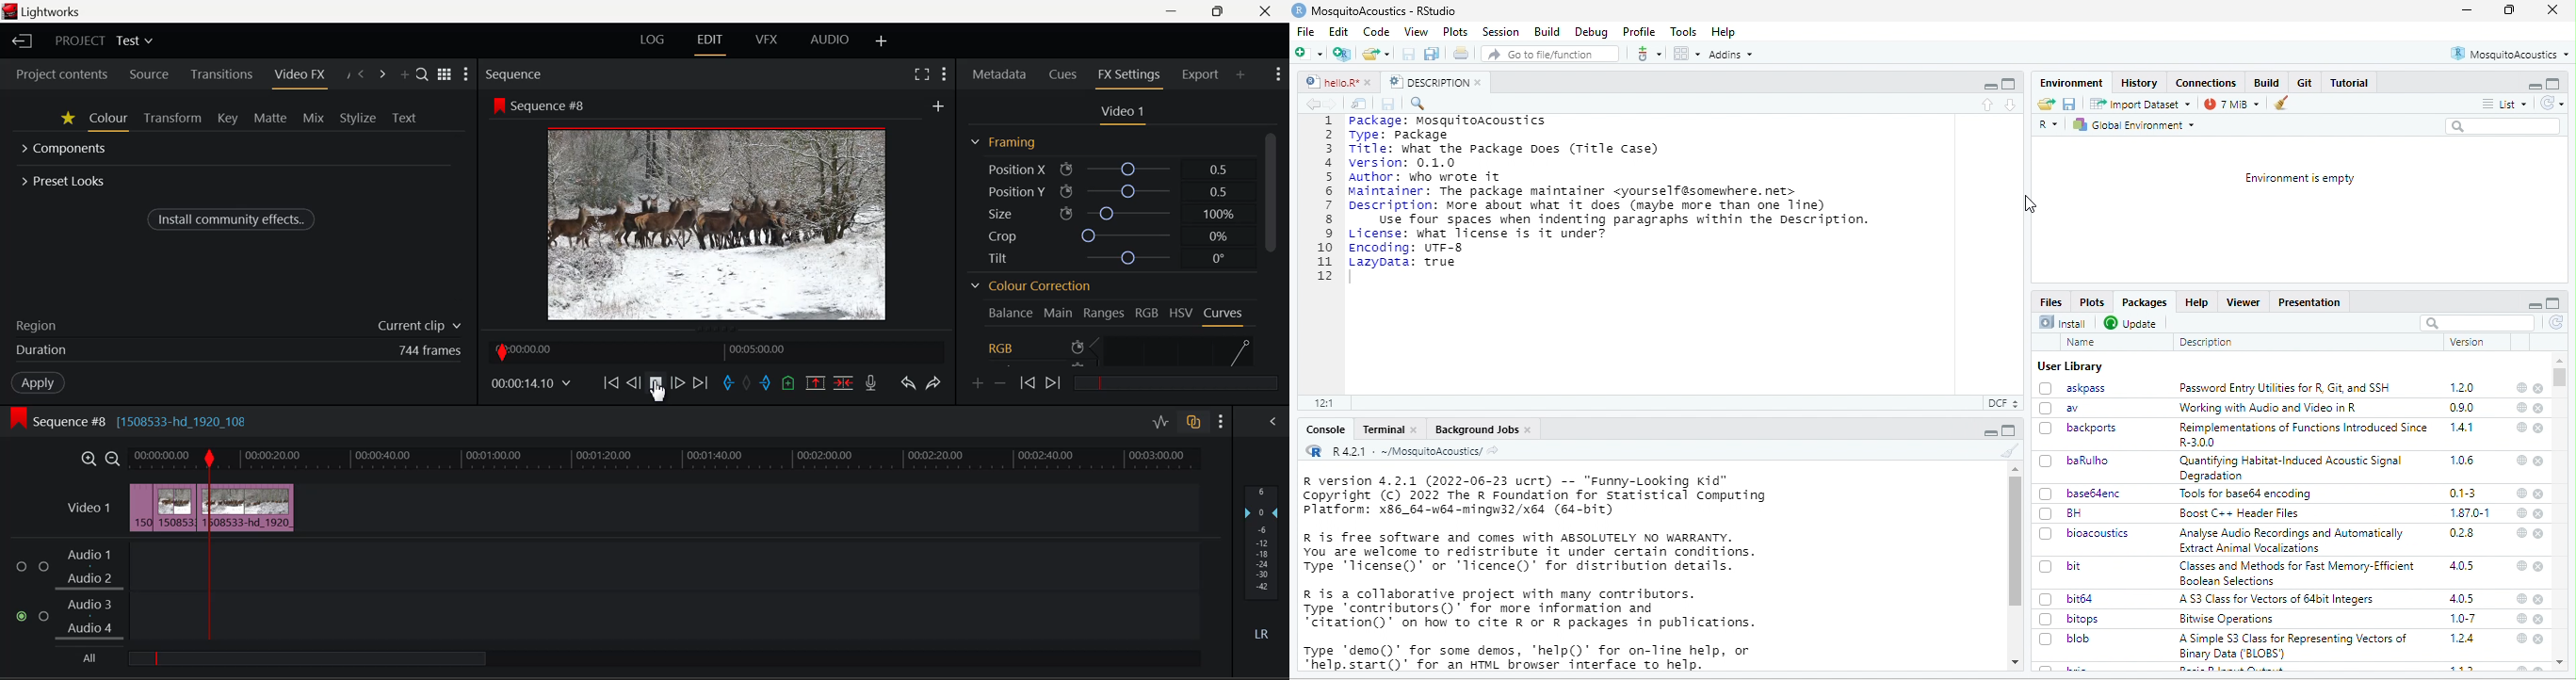 The width and height of the screenshot is (2576, 700). Describe the element at coordinates (2085, 534) in the screenshot. I see `bioacoustics` at that location.